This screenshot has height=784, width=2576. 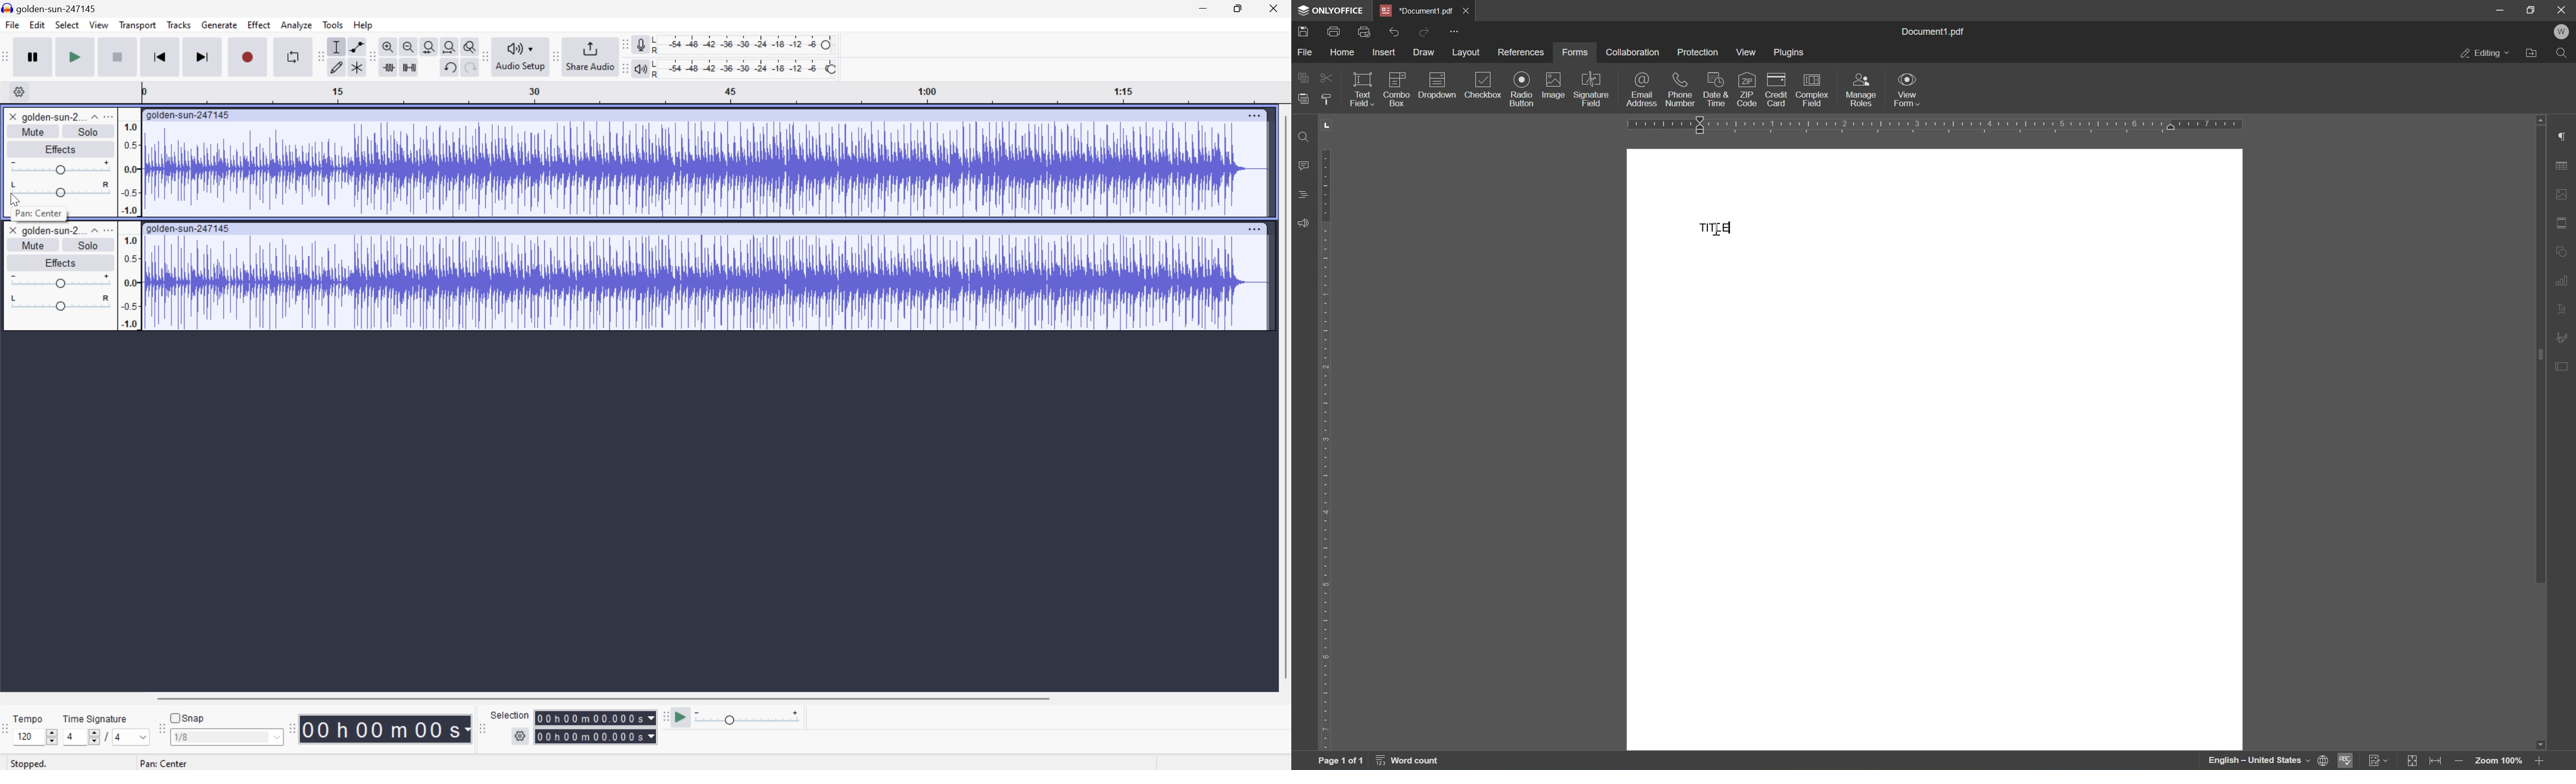 I want to click on More, so click(x=1255, y=226).